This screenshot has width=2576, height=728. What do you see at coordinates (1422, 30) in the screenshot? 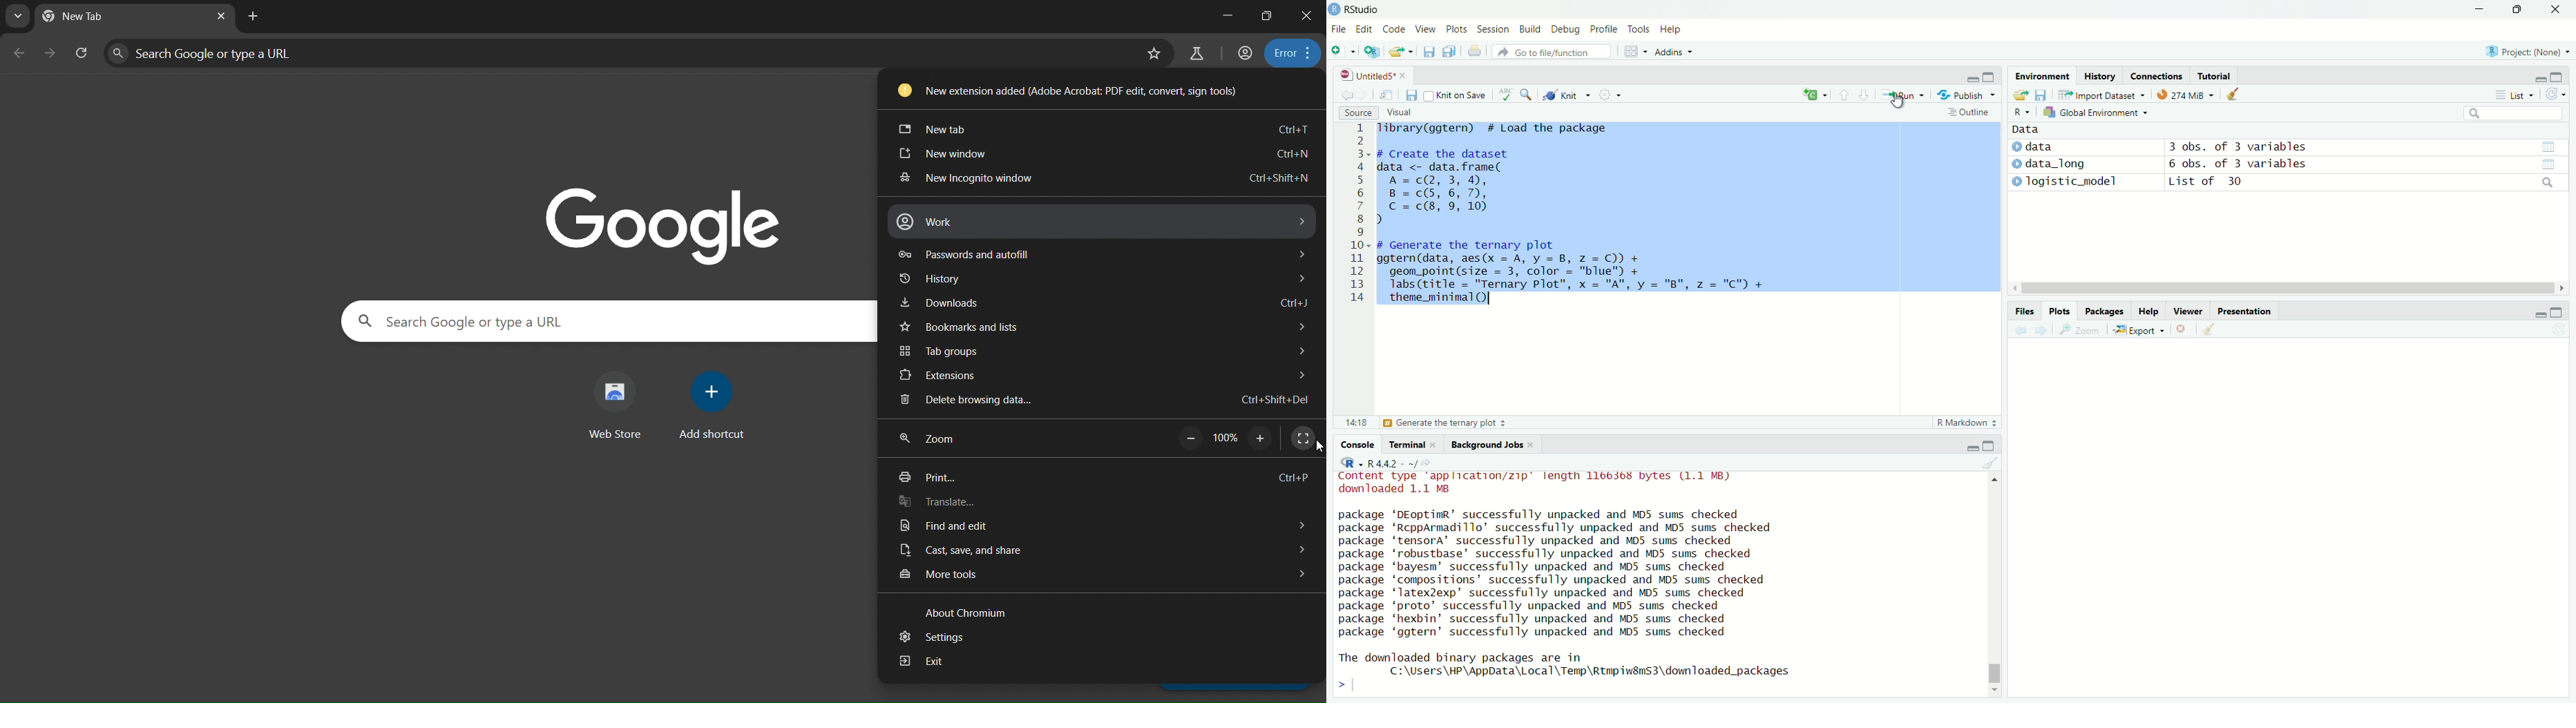
I see `View` at bounding box center [1422, 30].